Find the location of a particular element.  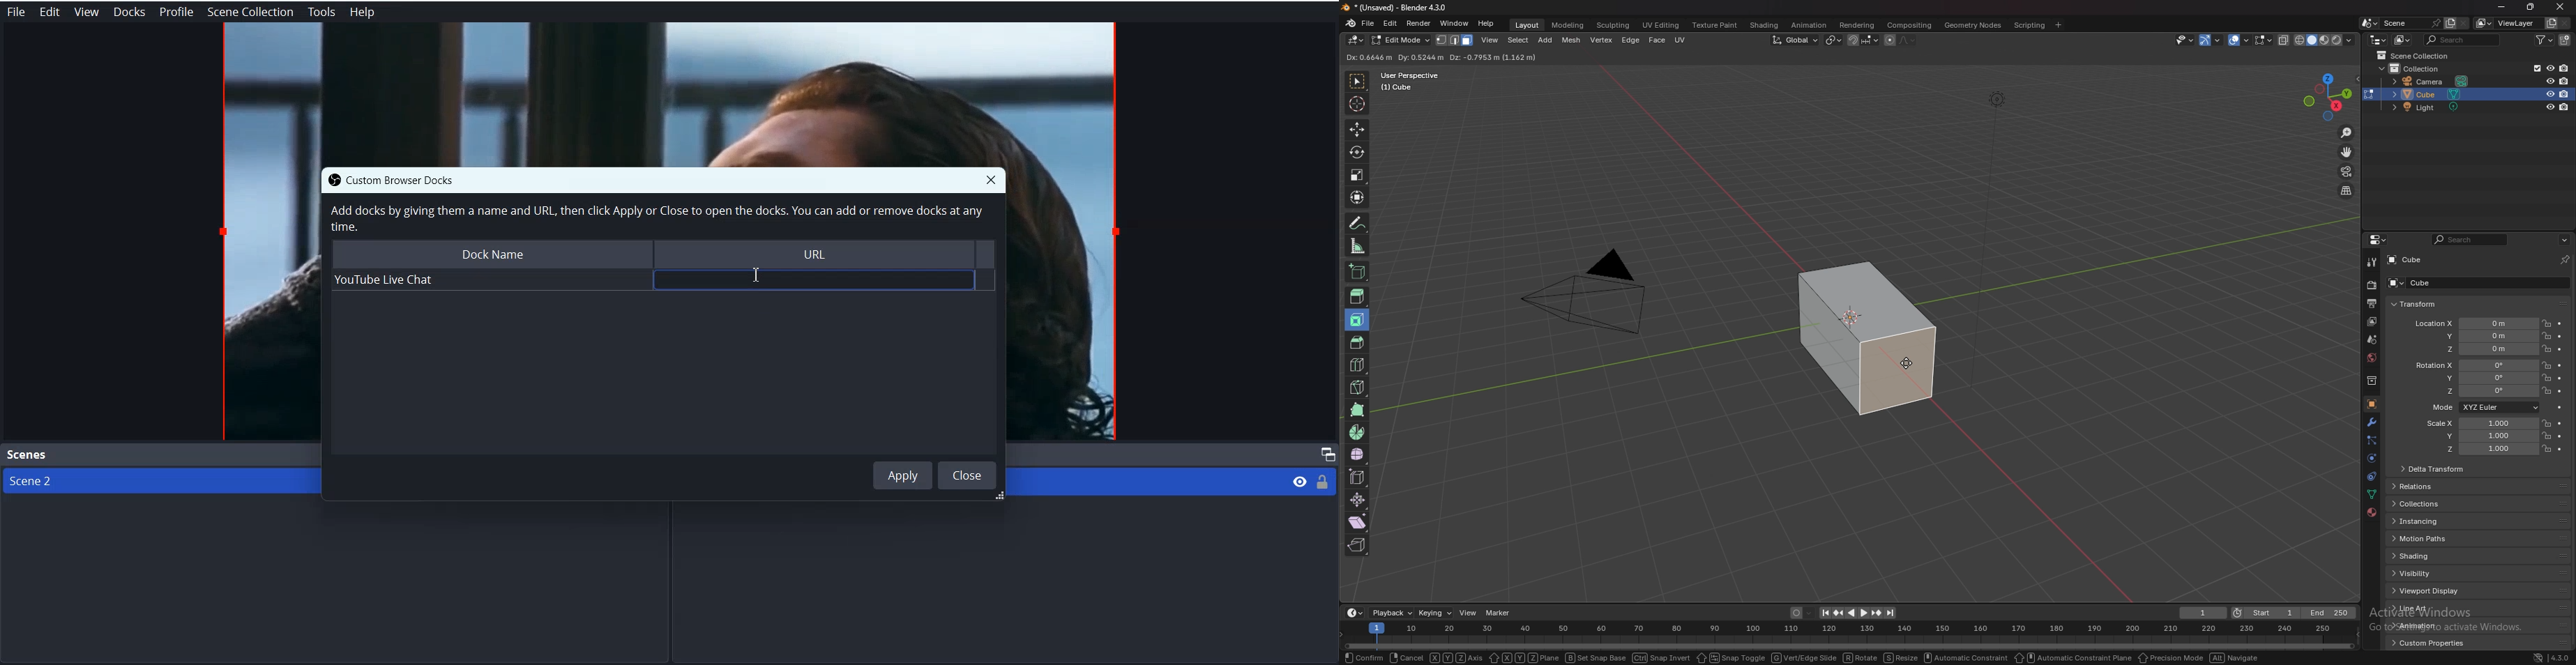

Help is located at coordinates (363, 13).